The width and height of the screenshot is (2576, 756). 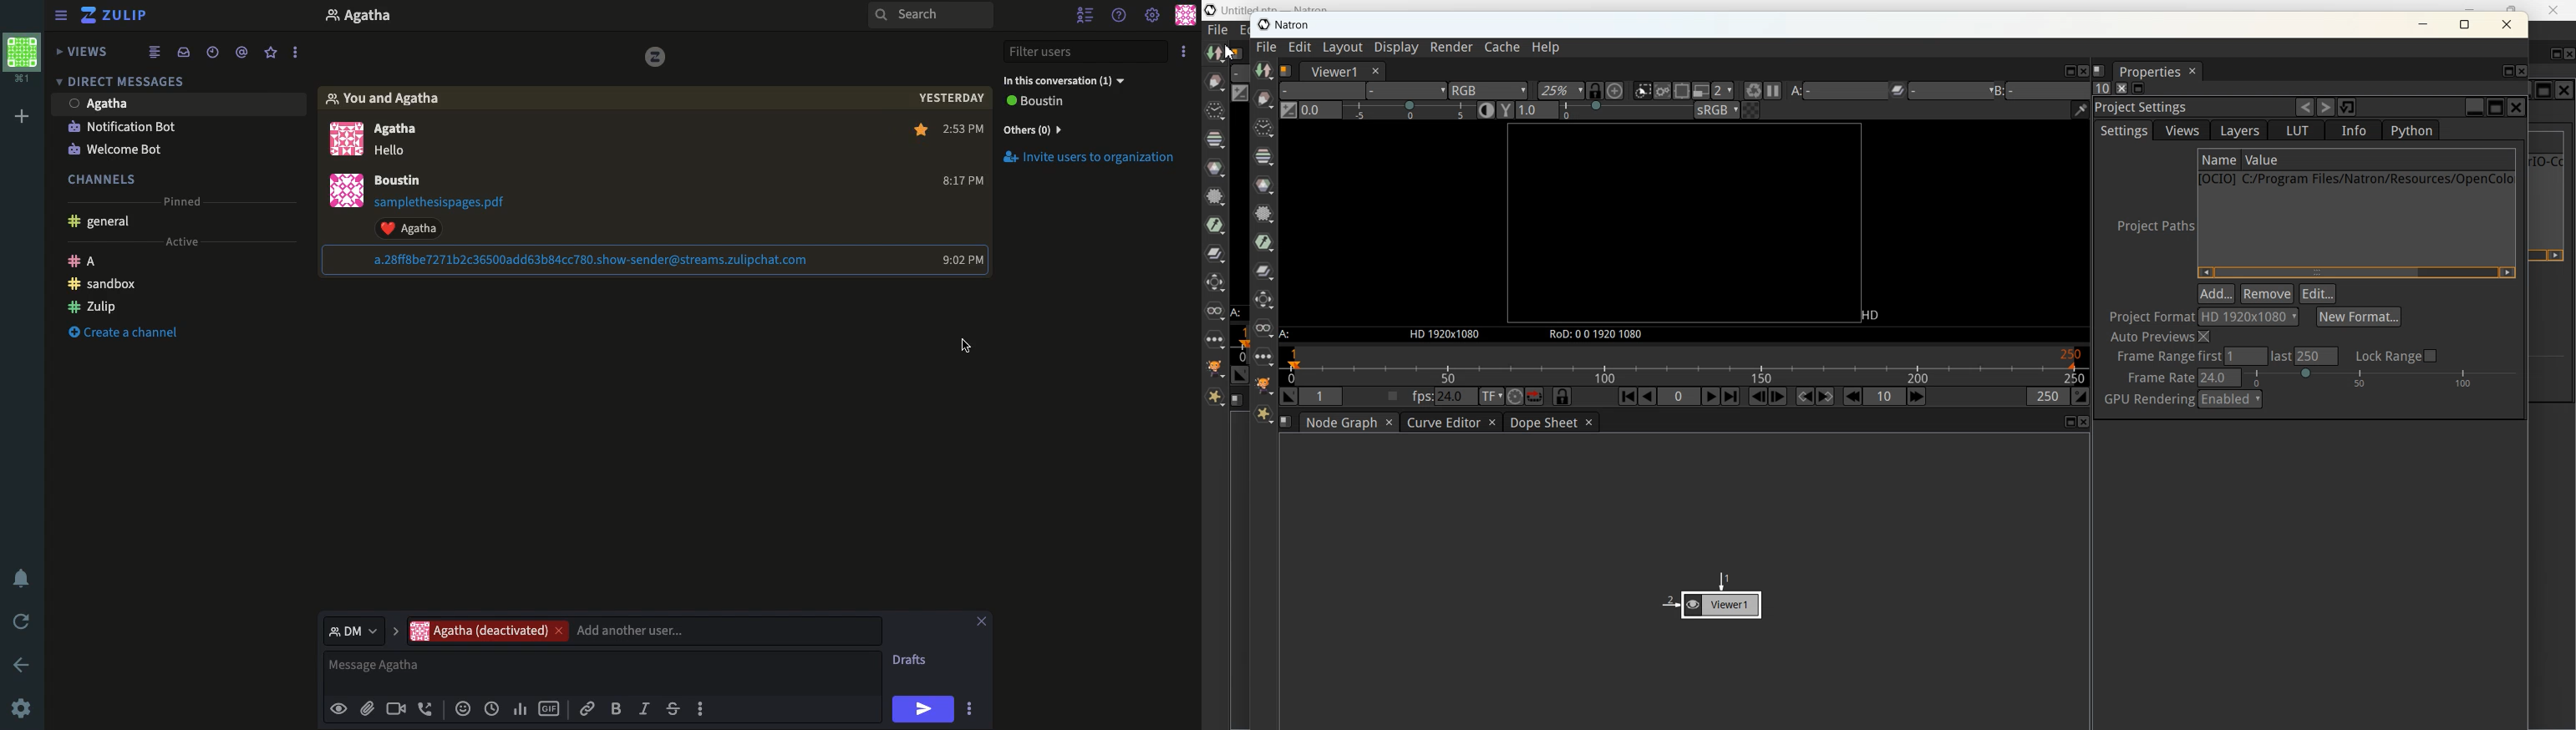 What do you see at coordinates (368, 707) in the screenshot?
I see `File attachment` at bounding box center [368, 707].